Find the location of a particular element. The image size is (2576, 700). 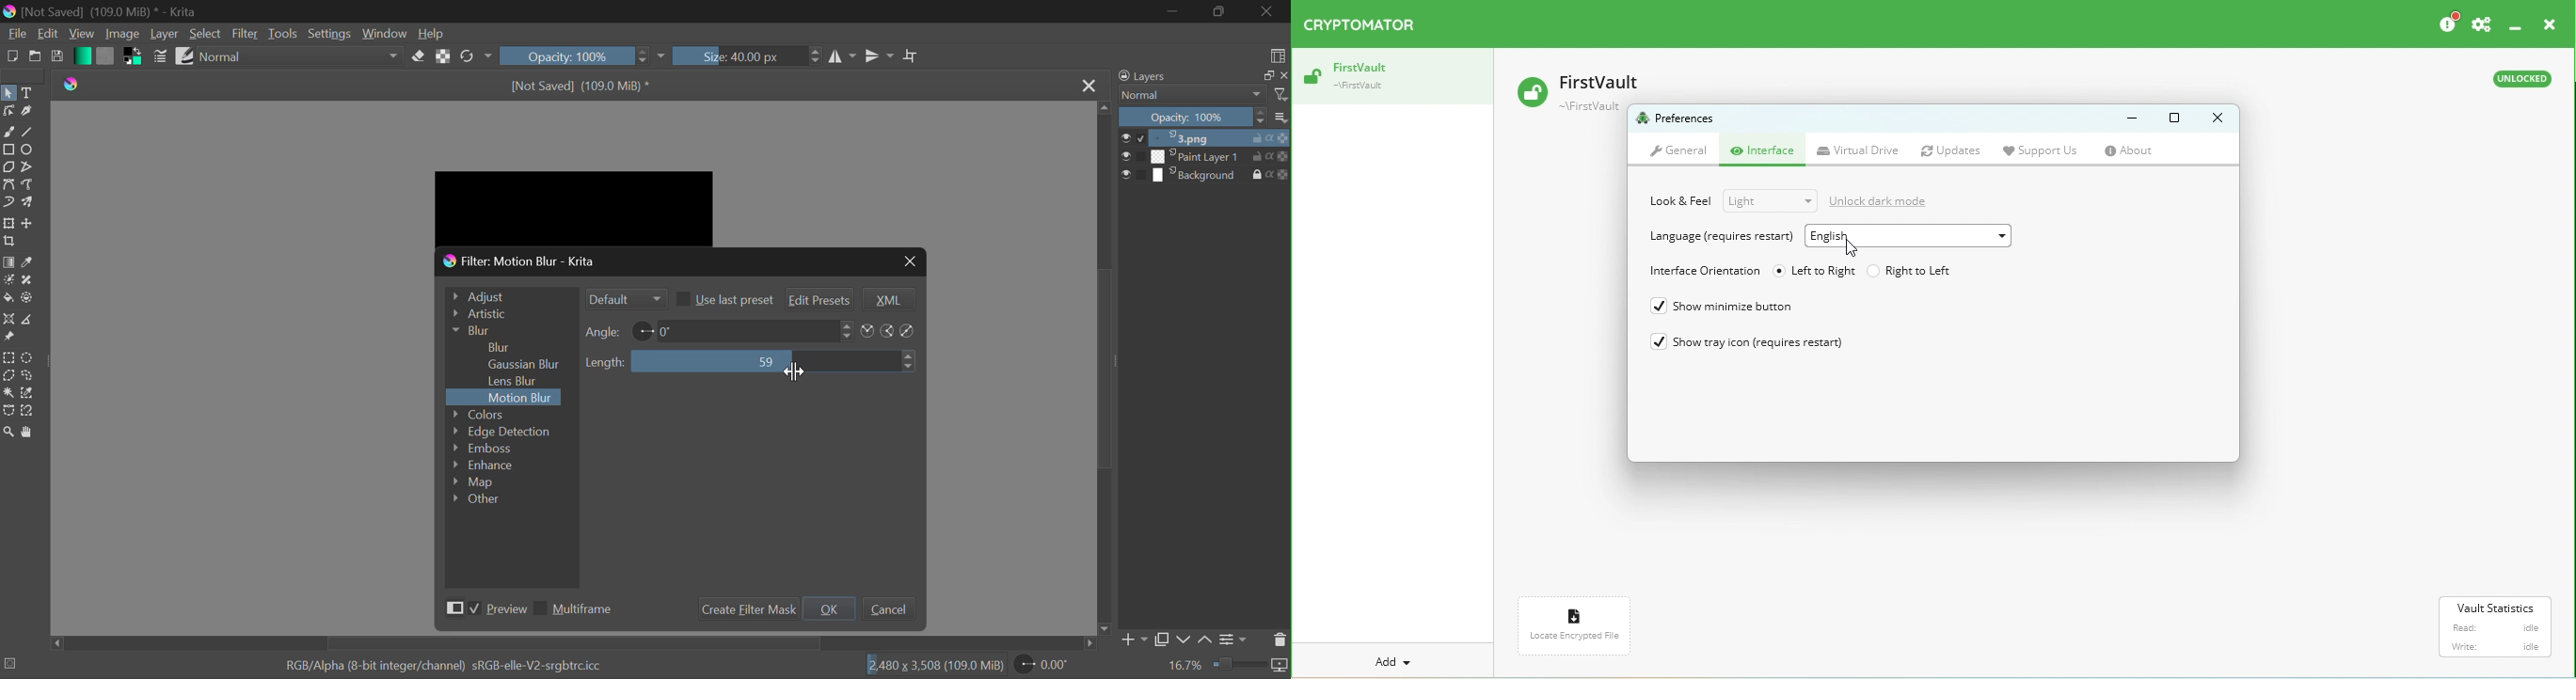

Filter: Motion Blur - Krita is located at coordinates (528, 261).